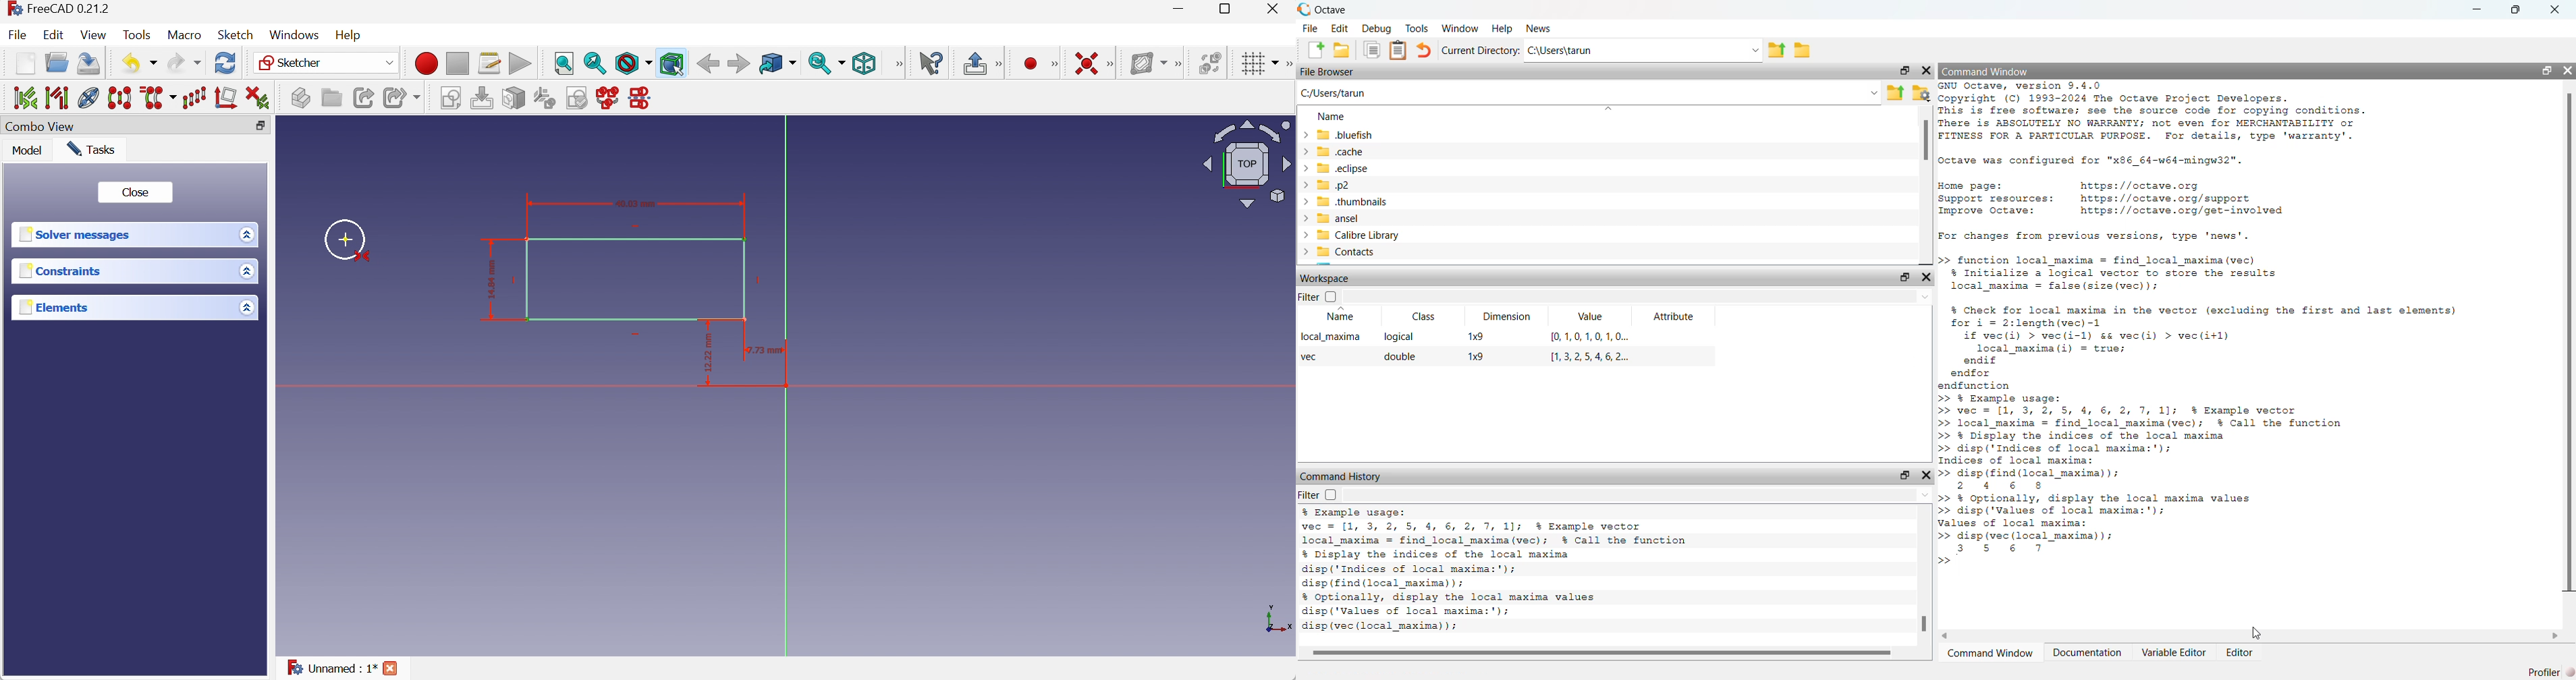 Image resolution: width=2576 pixels, height=700 pixels. I want to click on Constrain coincident, so click(1085, 62).